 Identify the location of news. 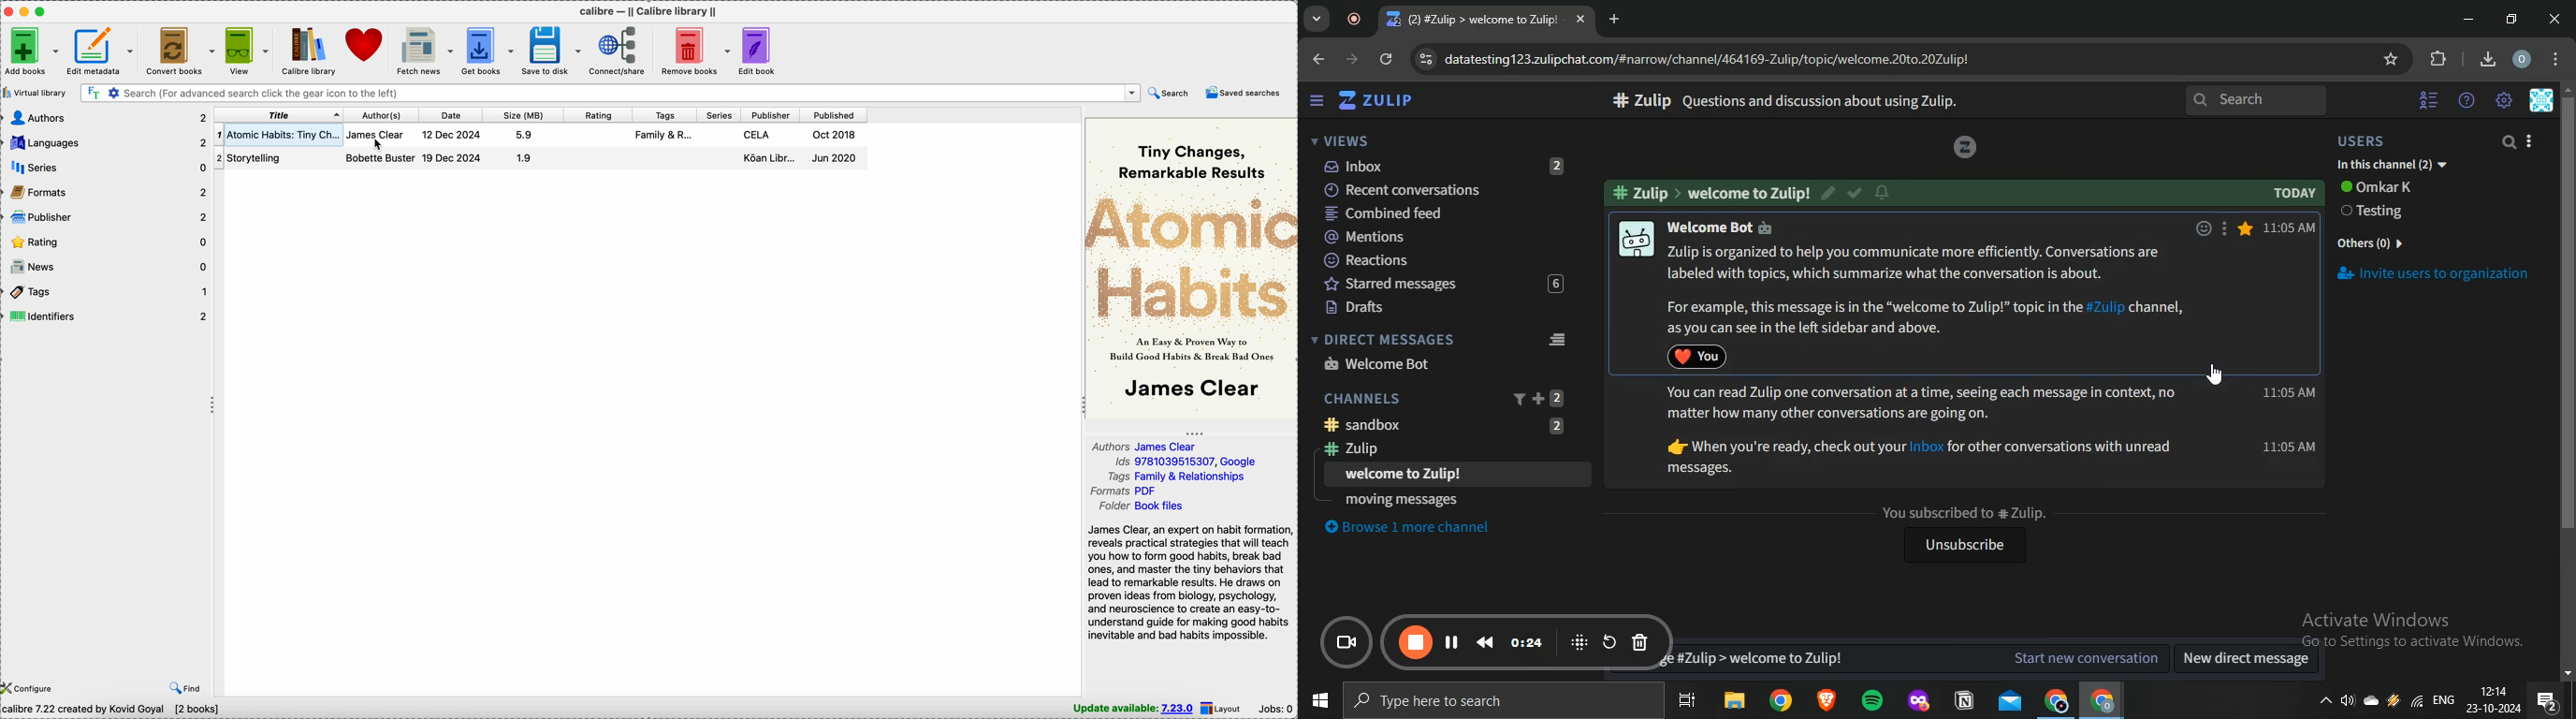
(107, 268).